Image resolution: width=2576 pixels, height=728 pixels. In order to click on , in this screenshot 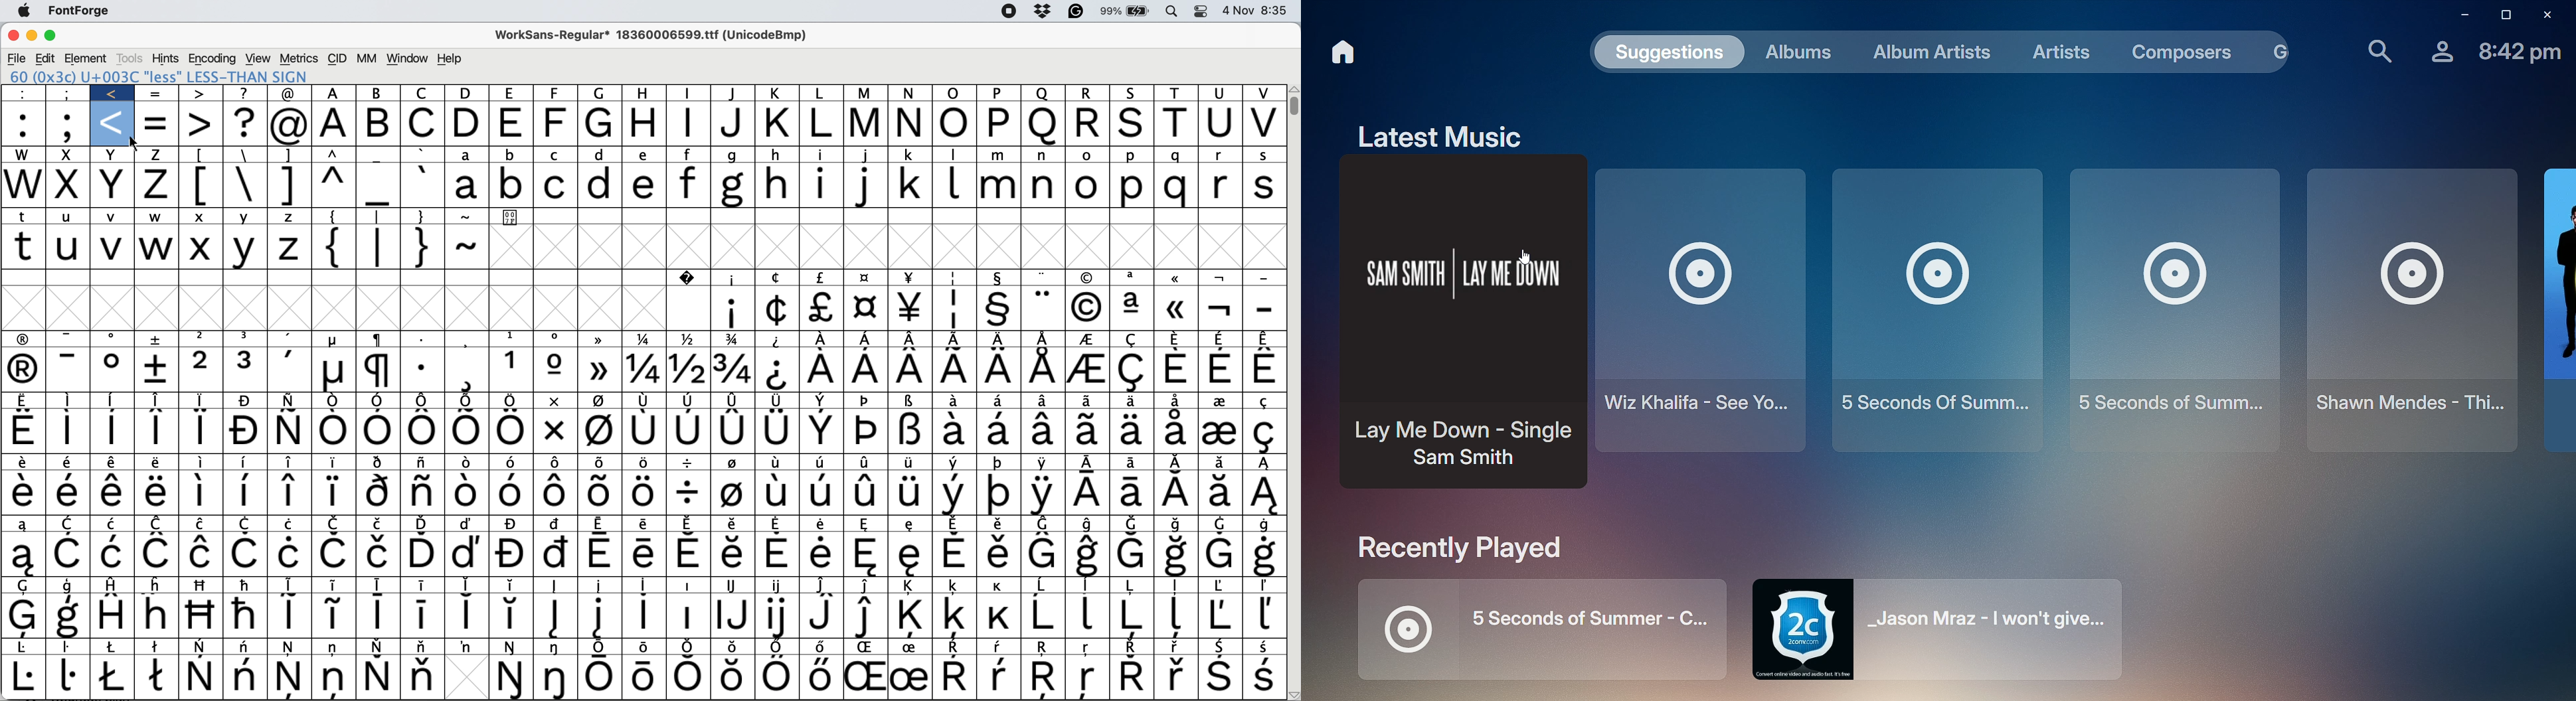, I will do `click(288, 368)`.